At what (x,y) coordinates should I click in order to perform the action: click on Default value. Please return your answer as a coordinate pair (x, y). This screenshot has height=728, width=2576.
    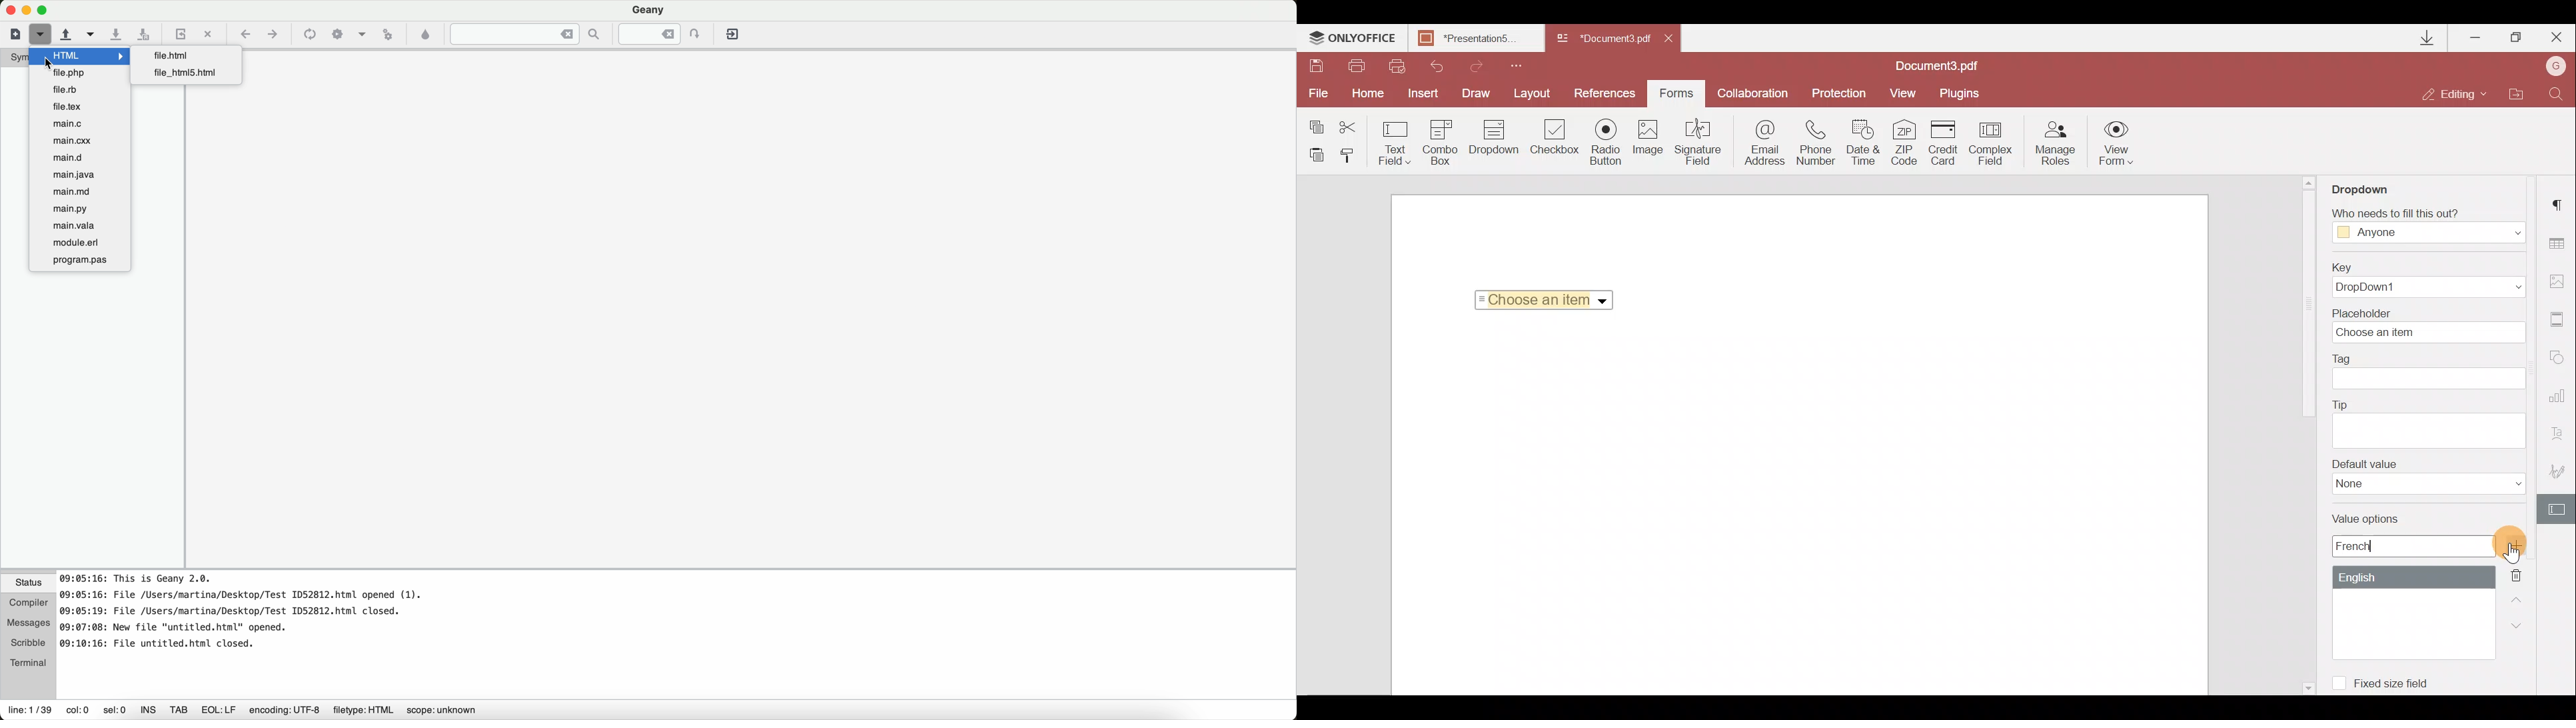
    Looking at the image, I should click on (2429, 477).